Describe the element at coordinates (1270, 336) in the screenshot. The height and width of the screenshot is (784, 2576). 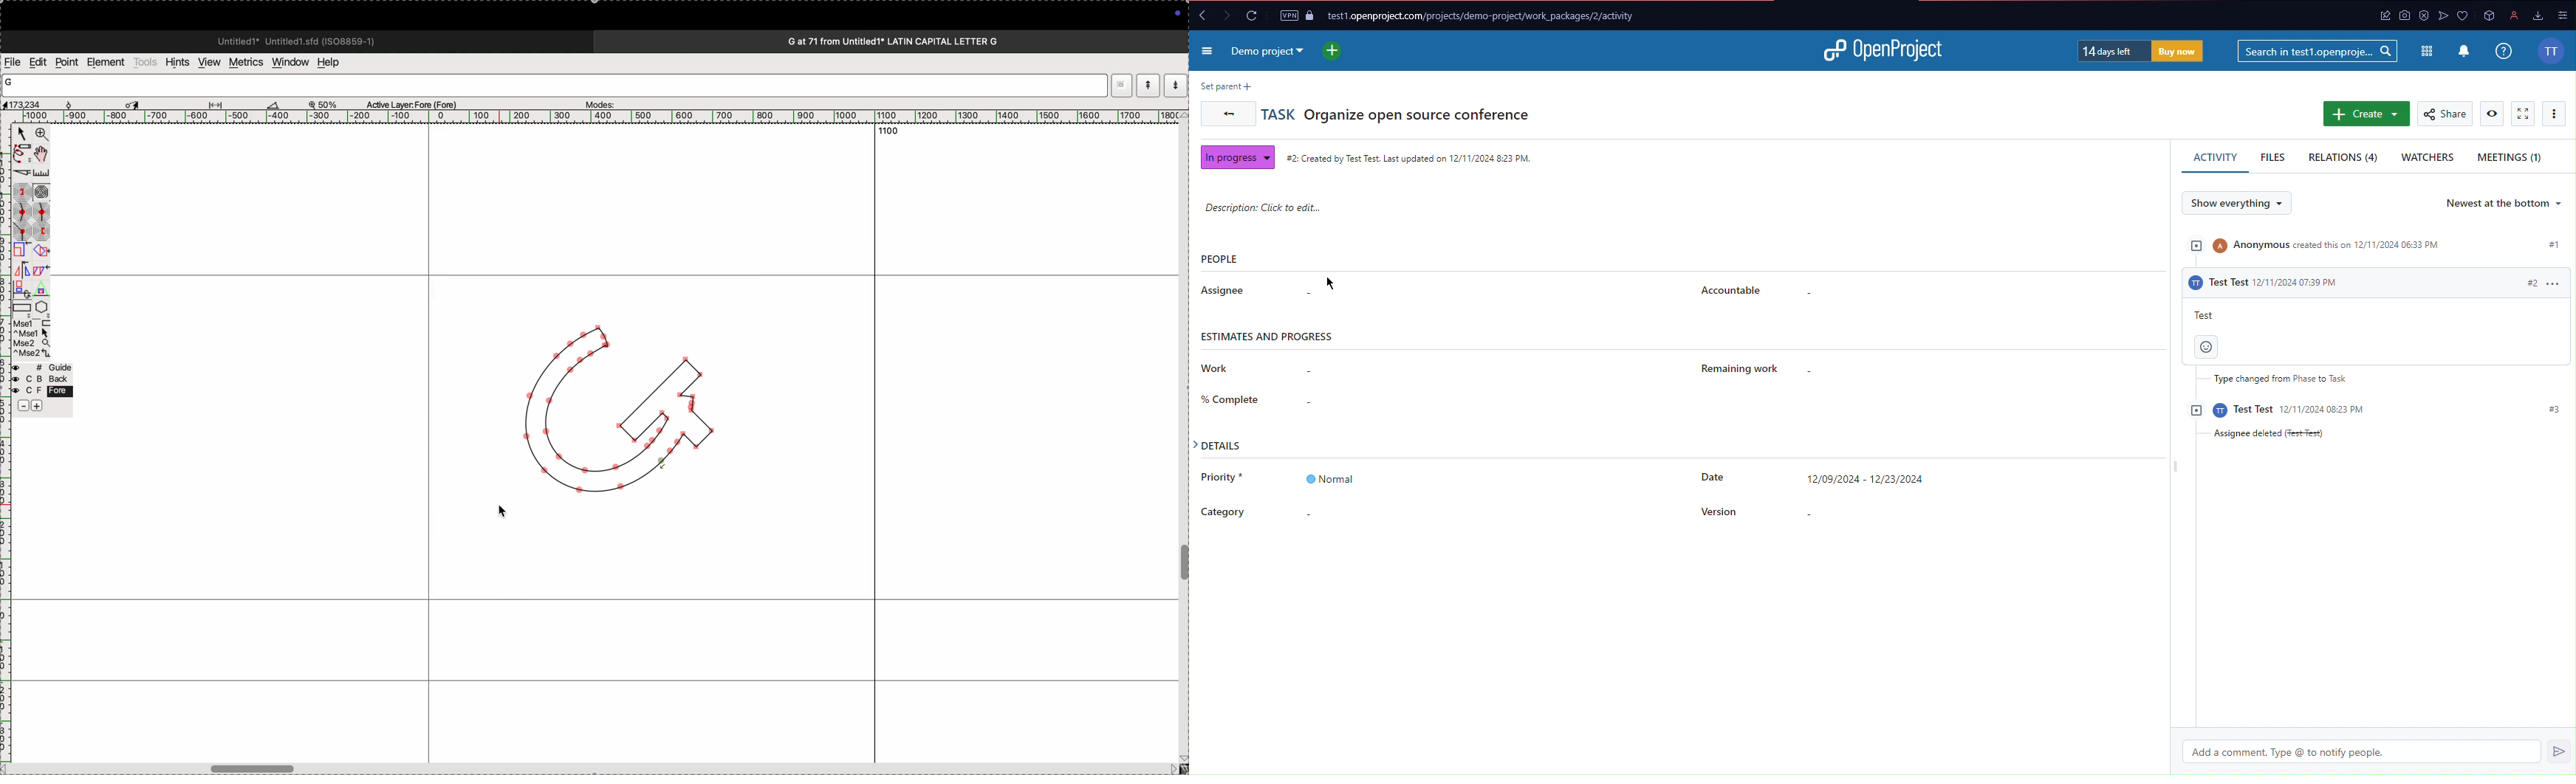
I see `Estimates and progress` at that location.